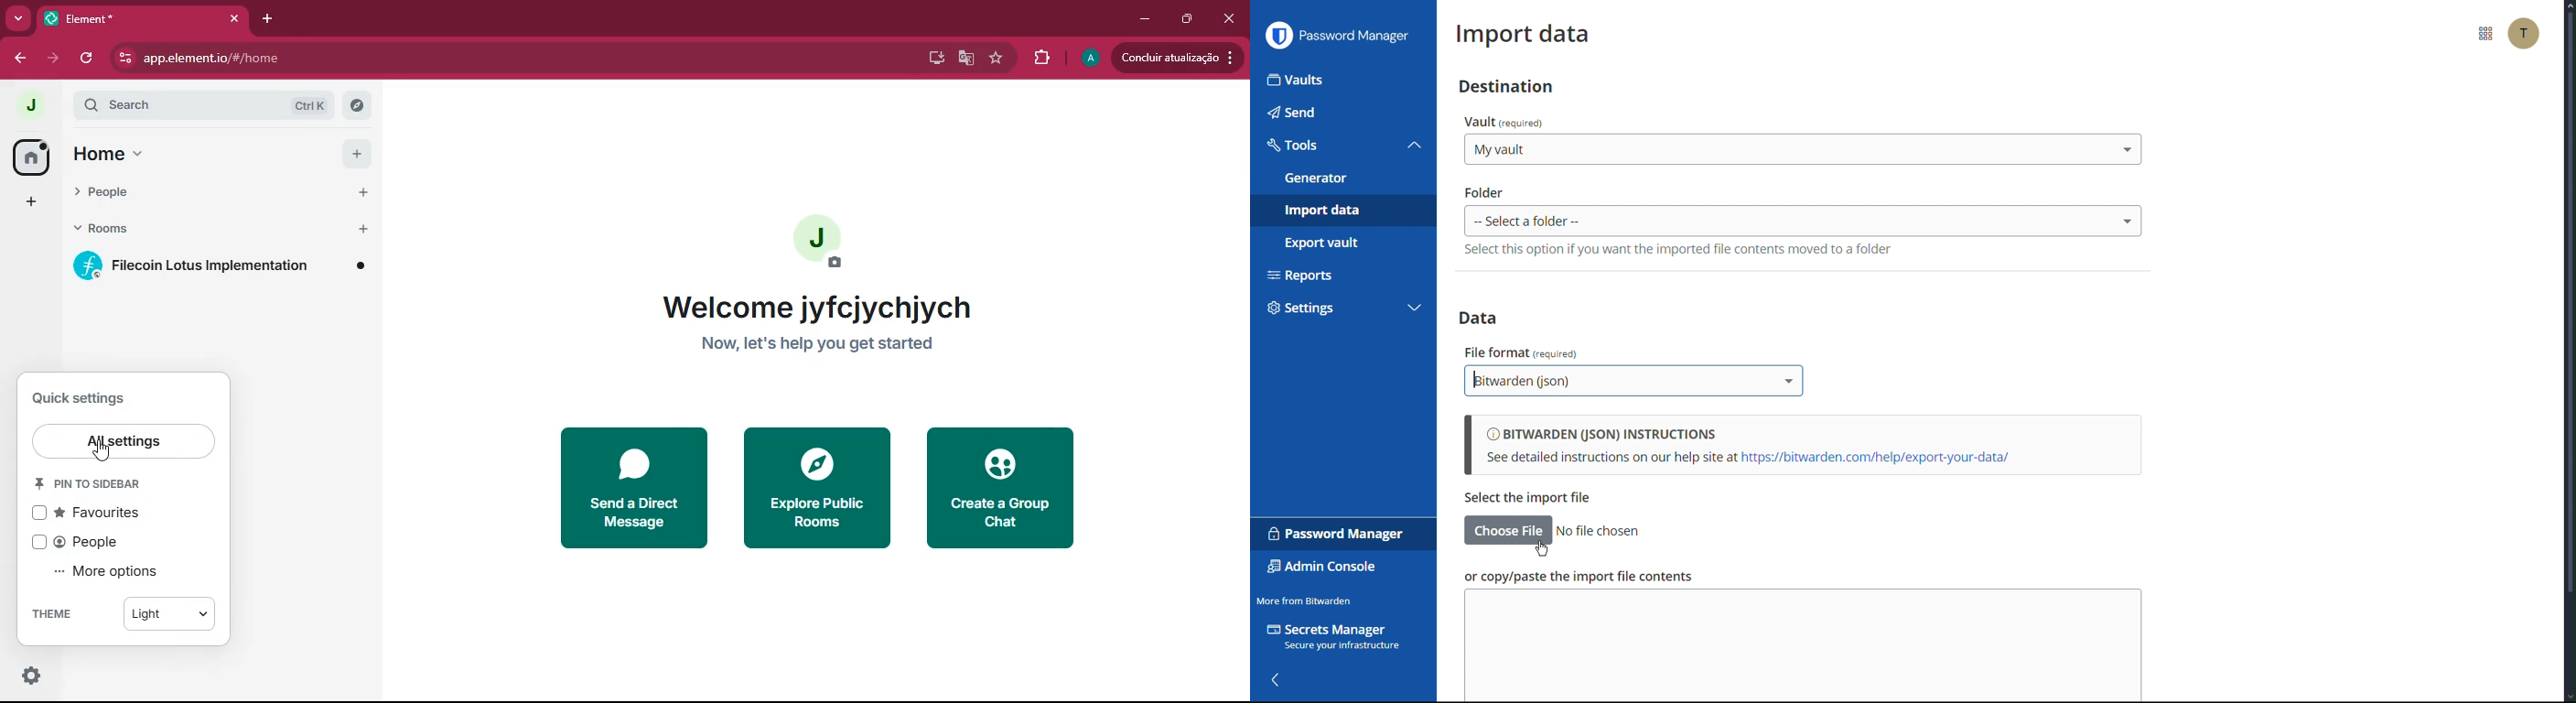 The width and height of the screenshot is (2576, 728). What do you see at coordinates (2568, 697) in the screenshot?
I see `scroll down` at bounding box center [2568, 697].